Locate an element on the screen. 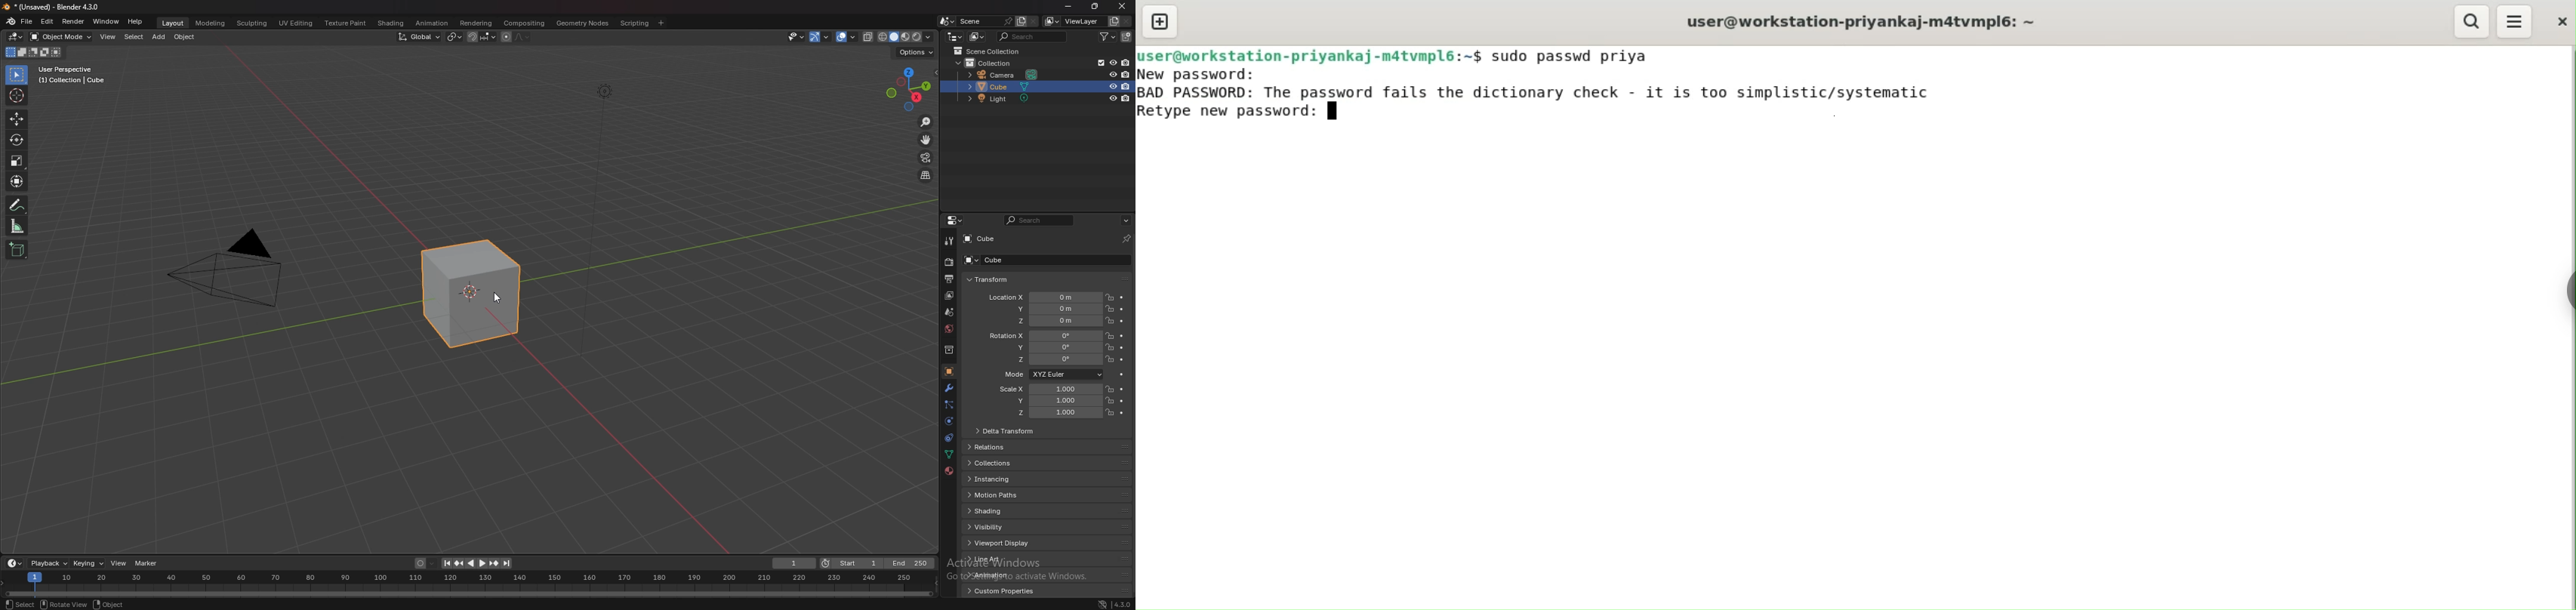 The height and width of the screenshot is (616, 2576). location z is located at coordinates (1047, 320).